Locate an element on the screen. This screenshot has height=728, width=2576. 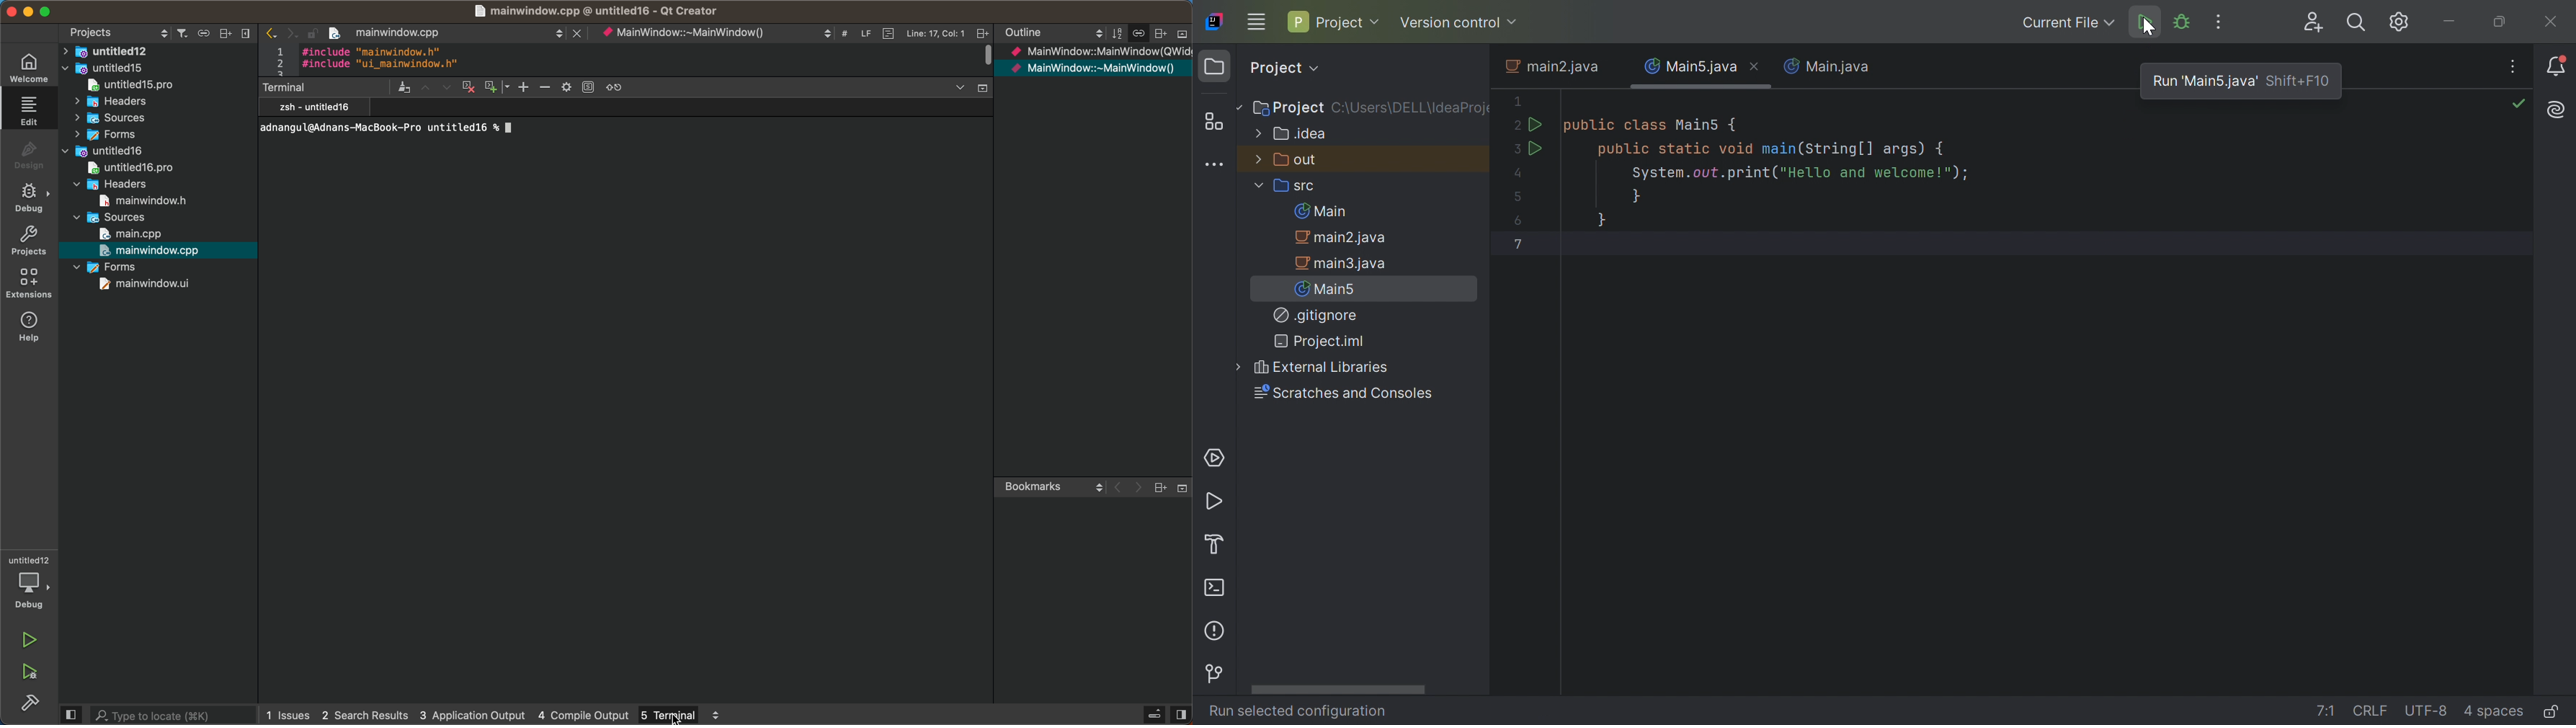
Main.java is located at coordinates (1829, 66).